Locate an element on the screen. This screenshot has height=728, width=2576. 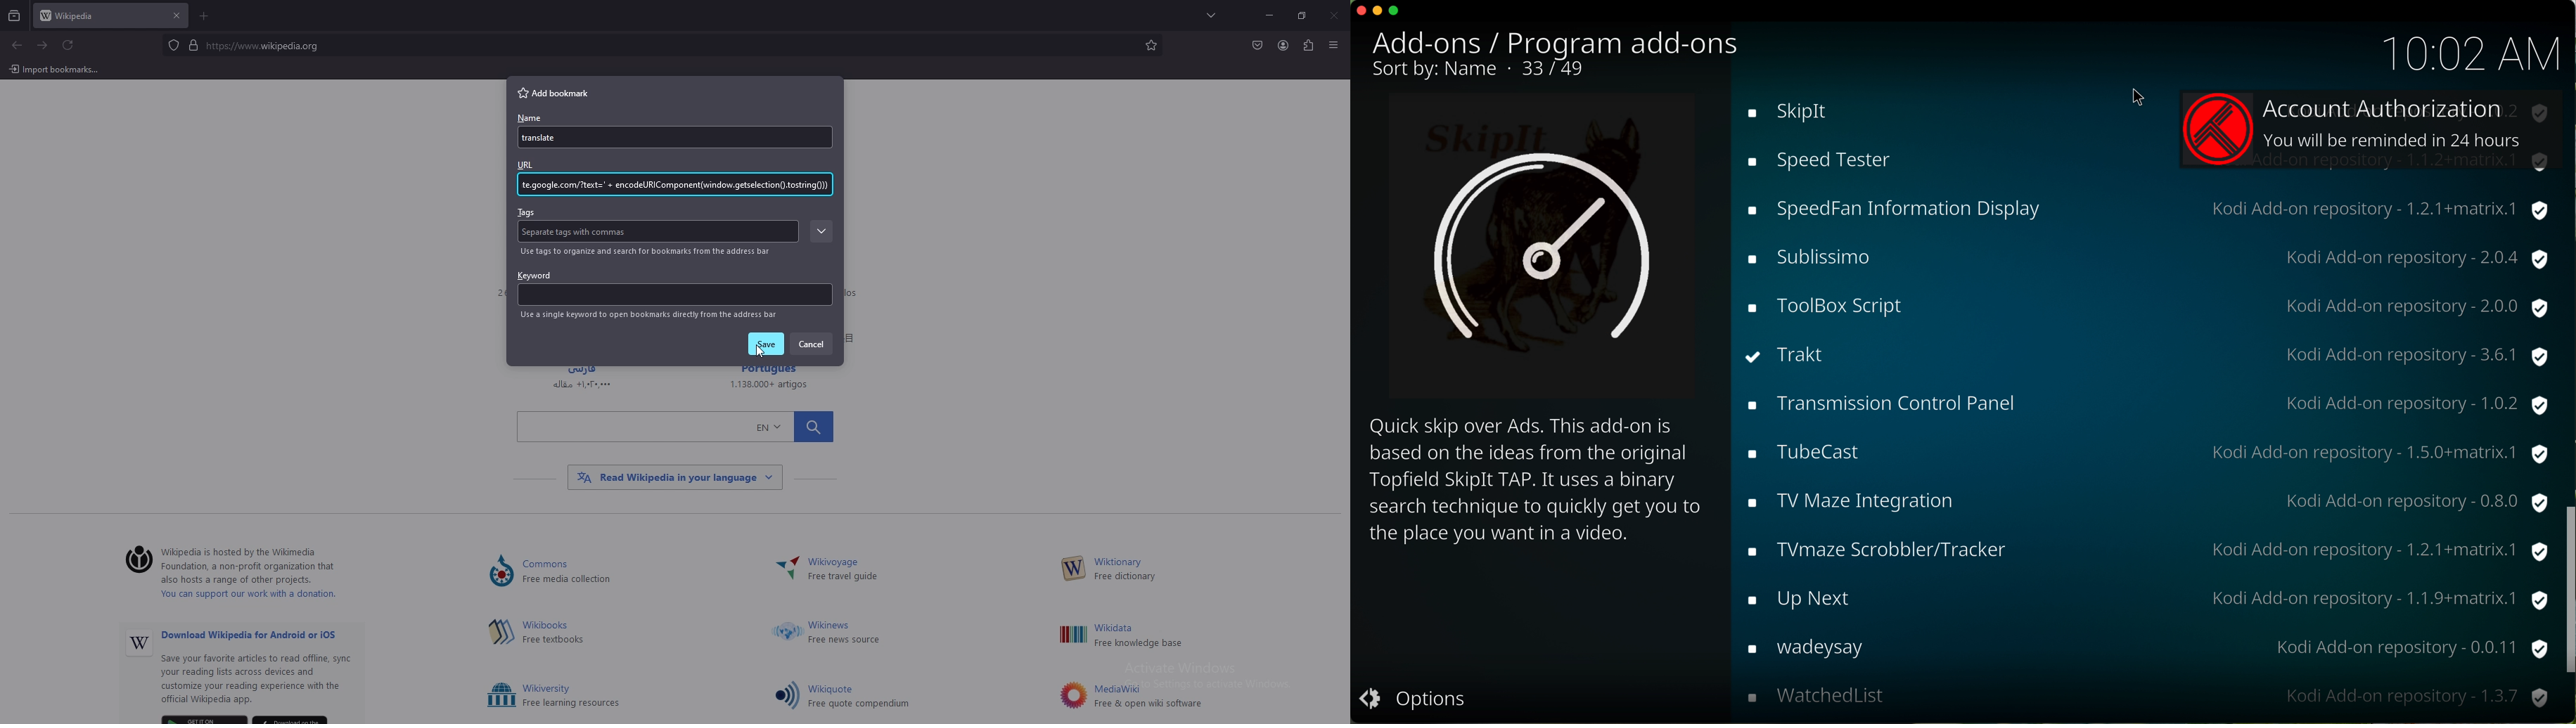
 is located at coordinates (268, 669).